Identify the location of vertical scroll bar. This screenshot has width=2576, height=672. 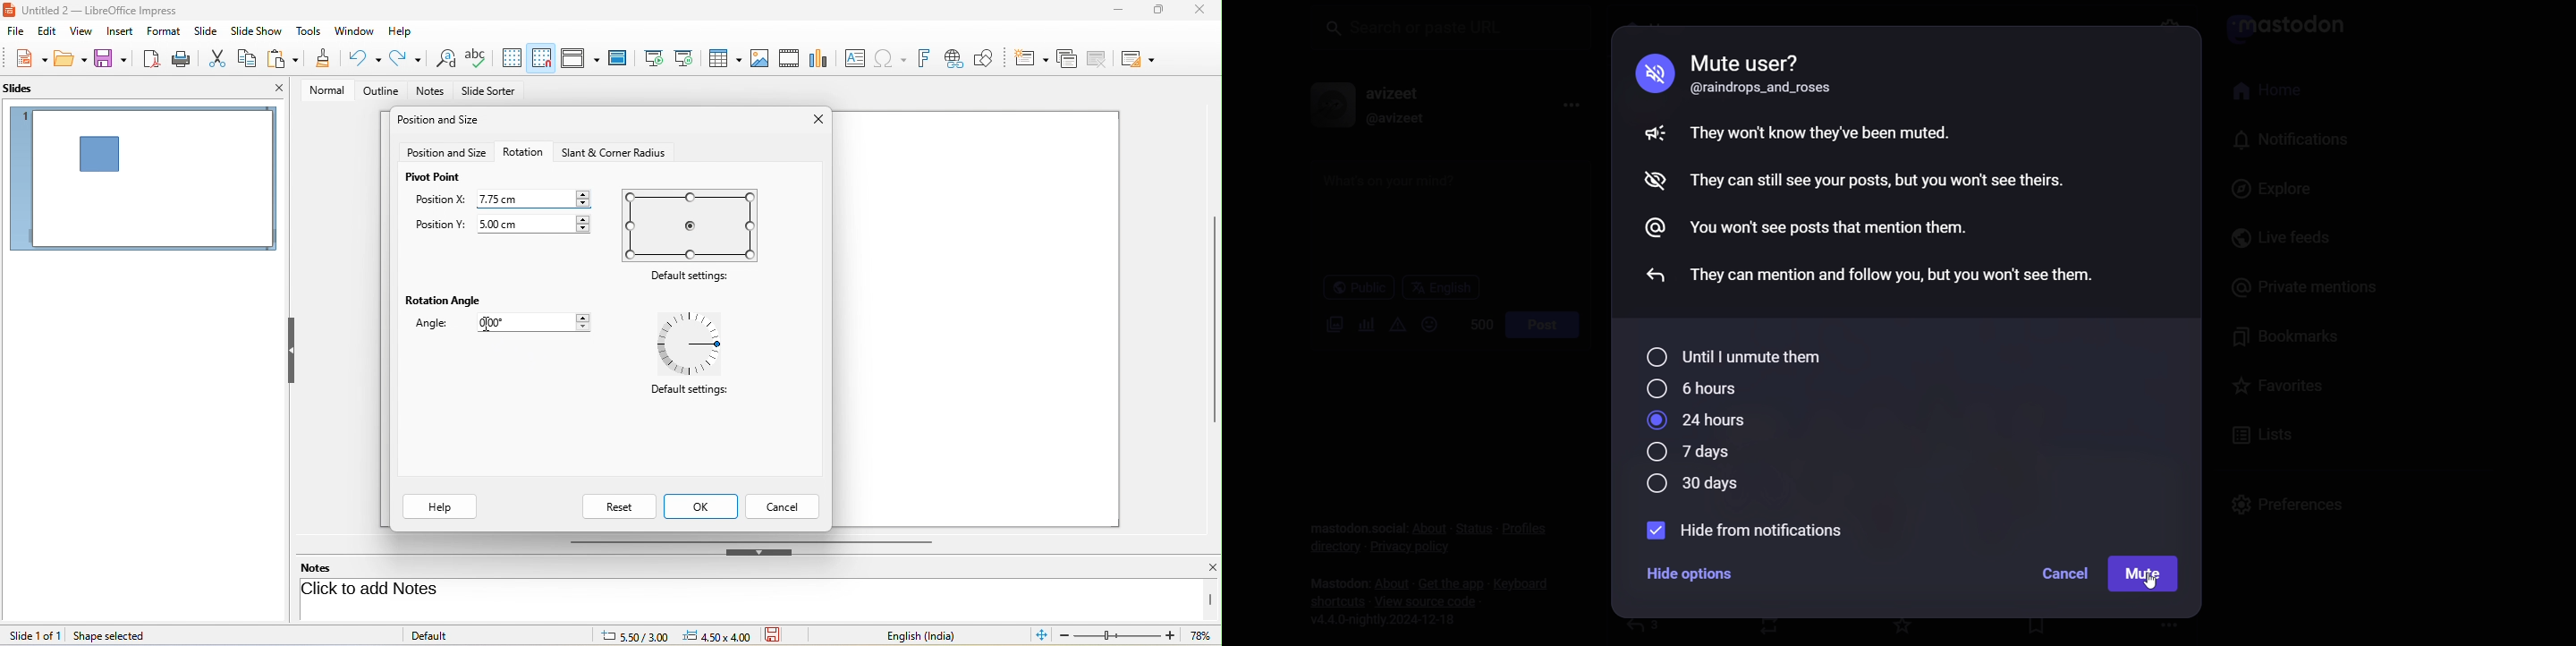
(1211, 599).